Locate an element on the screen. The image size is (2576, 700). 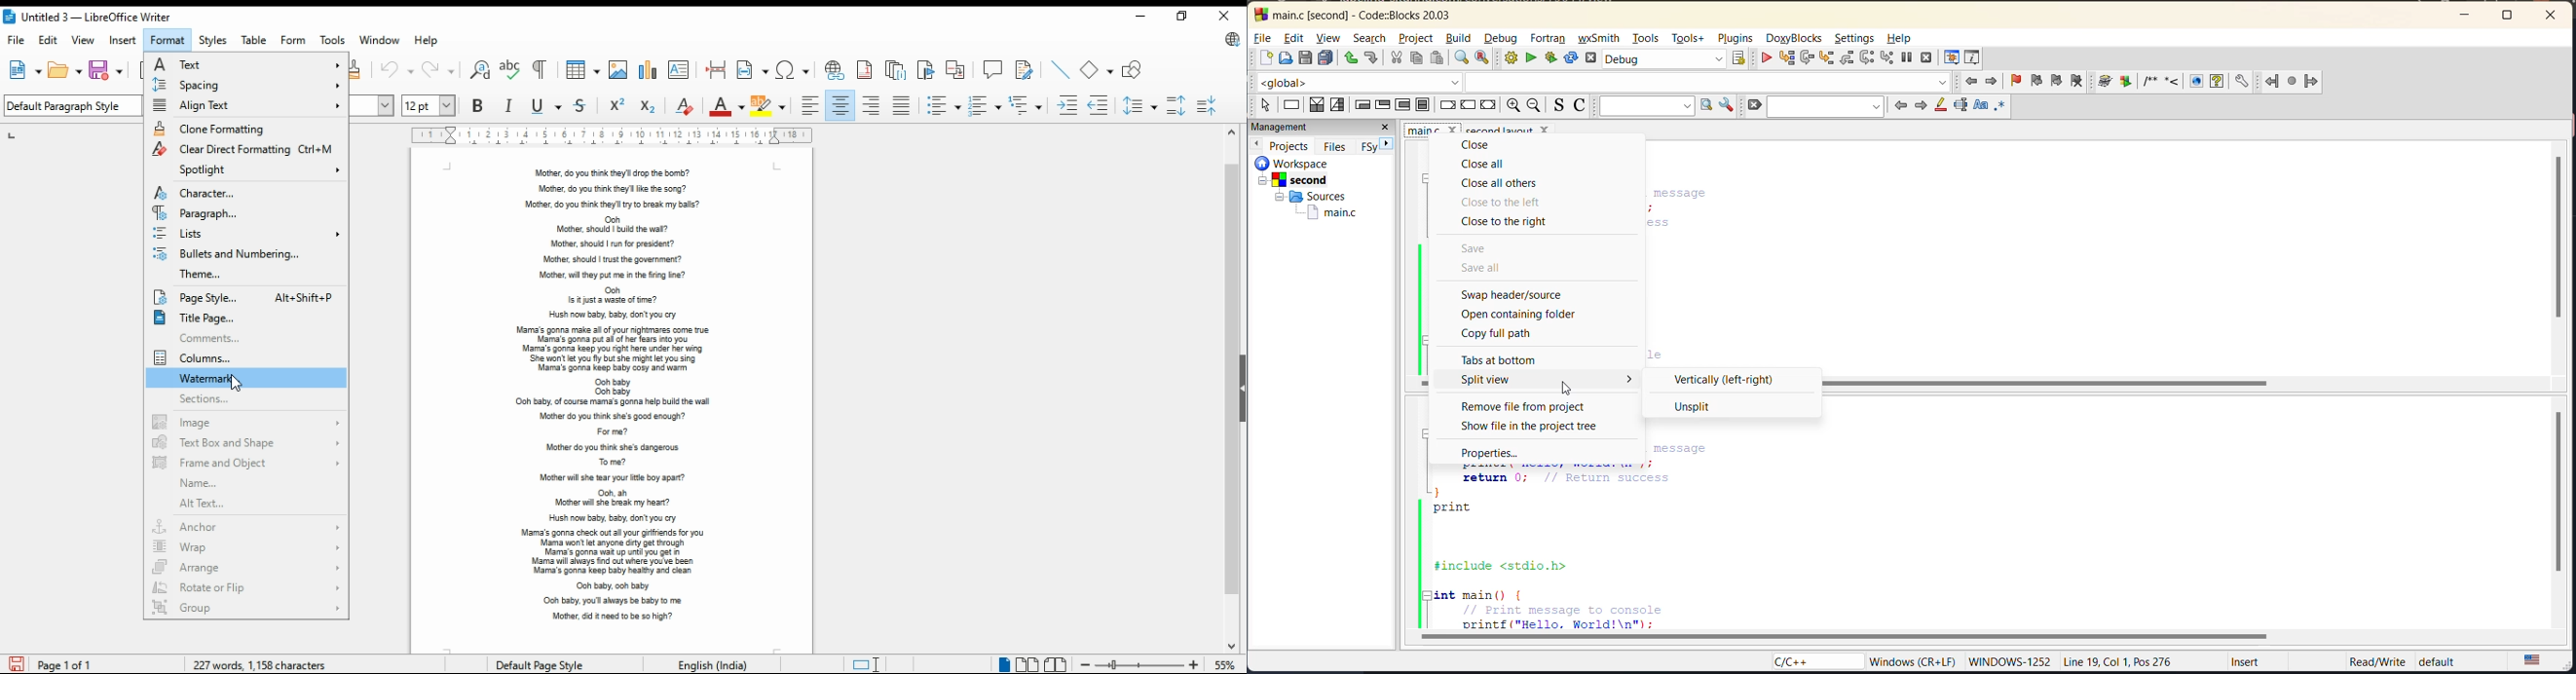
spotlight is located at coordinates (247, 172).